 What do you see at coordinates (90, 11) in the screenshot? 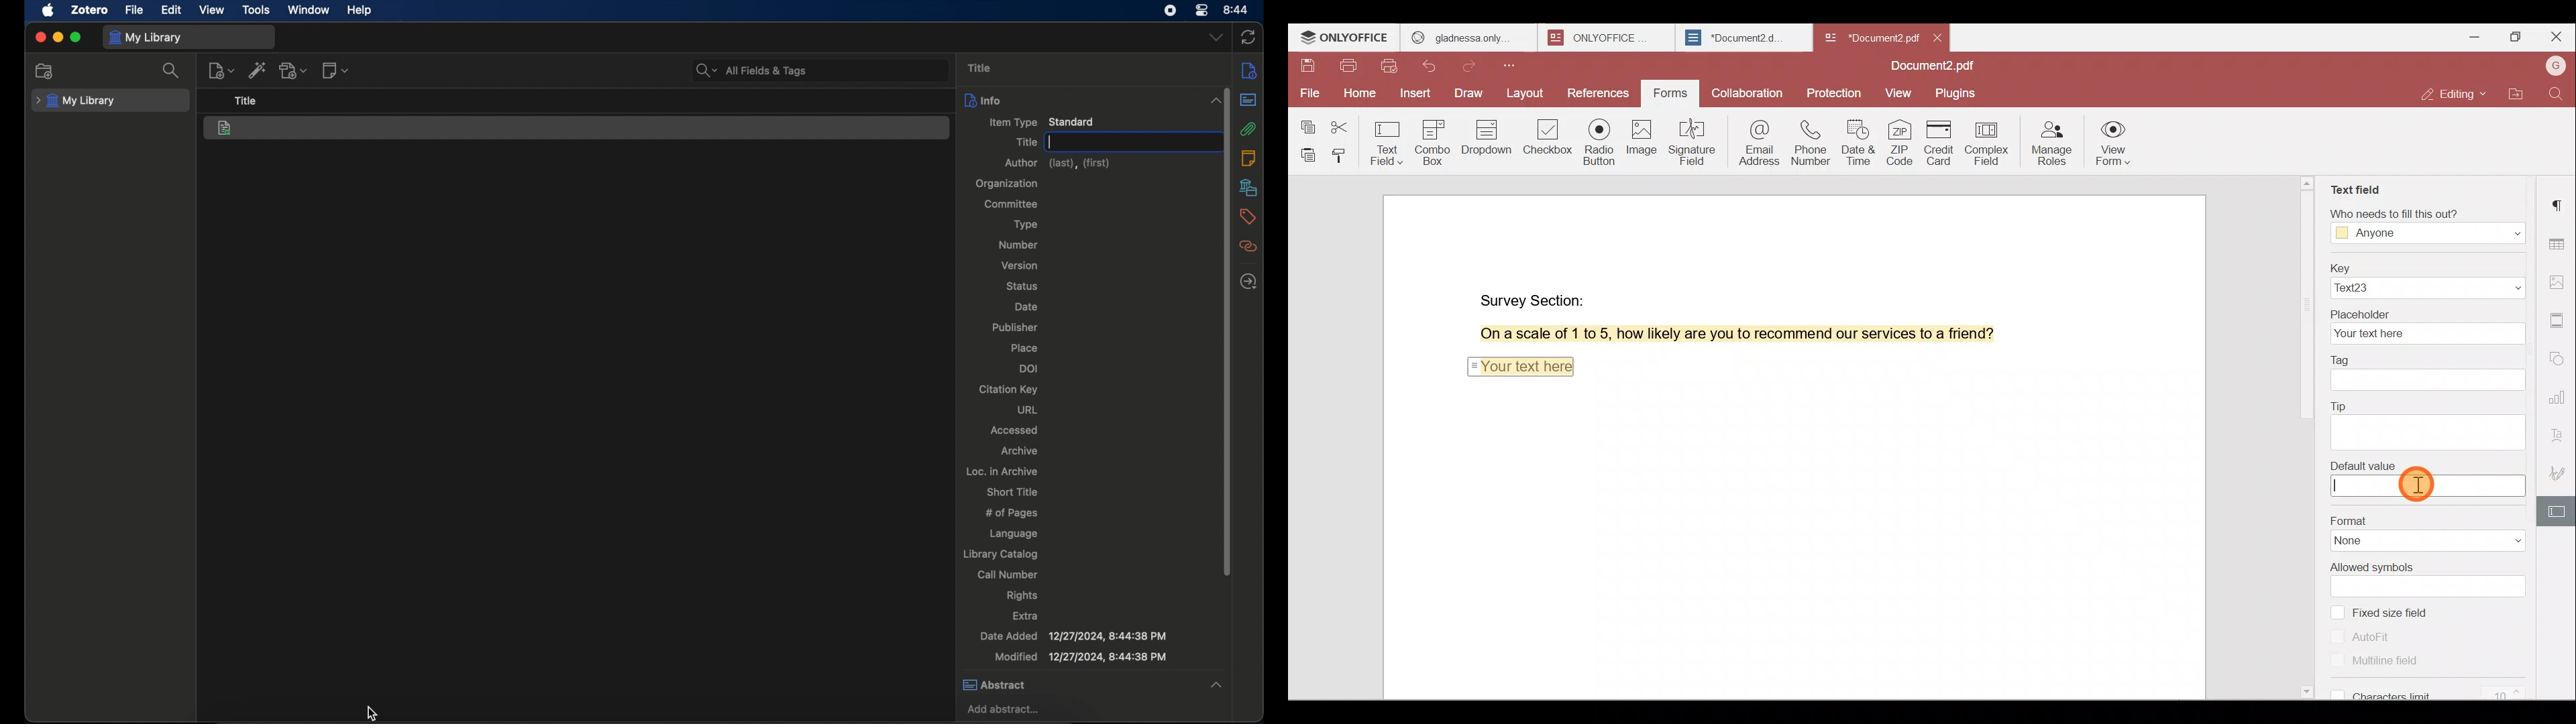
I see `zotero` at bounding box center [90, 11].